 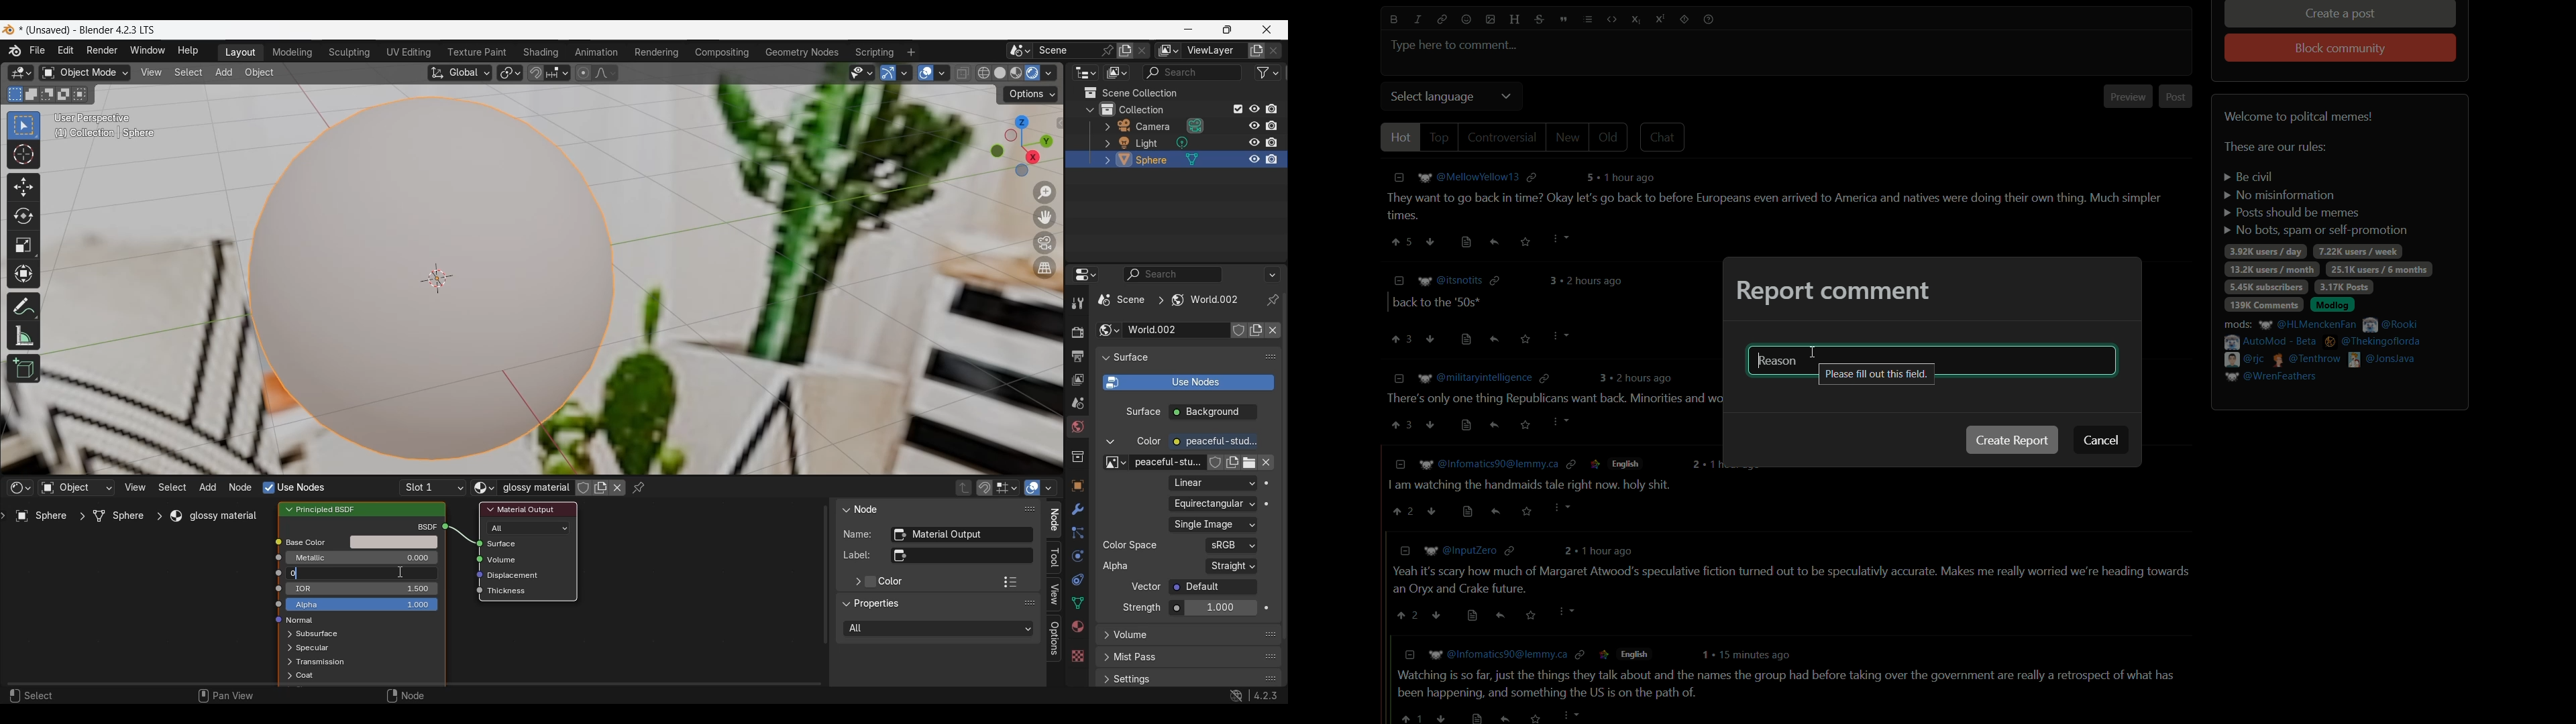 What do you see at coordinates (1030, 509) in the screenshot?
I see `Float panel` at bounding box center [1030, 509].